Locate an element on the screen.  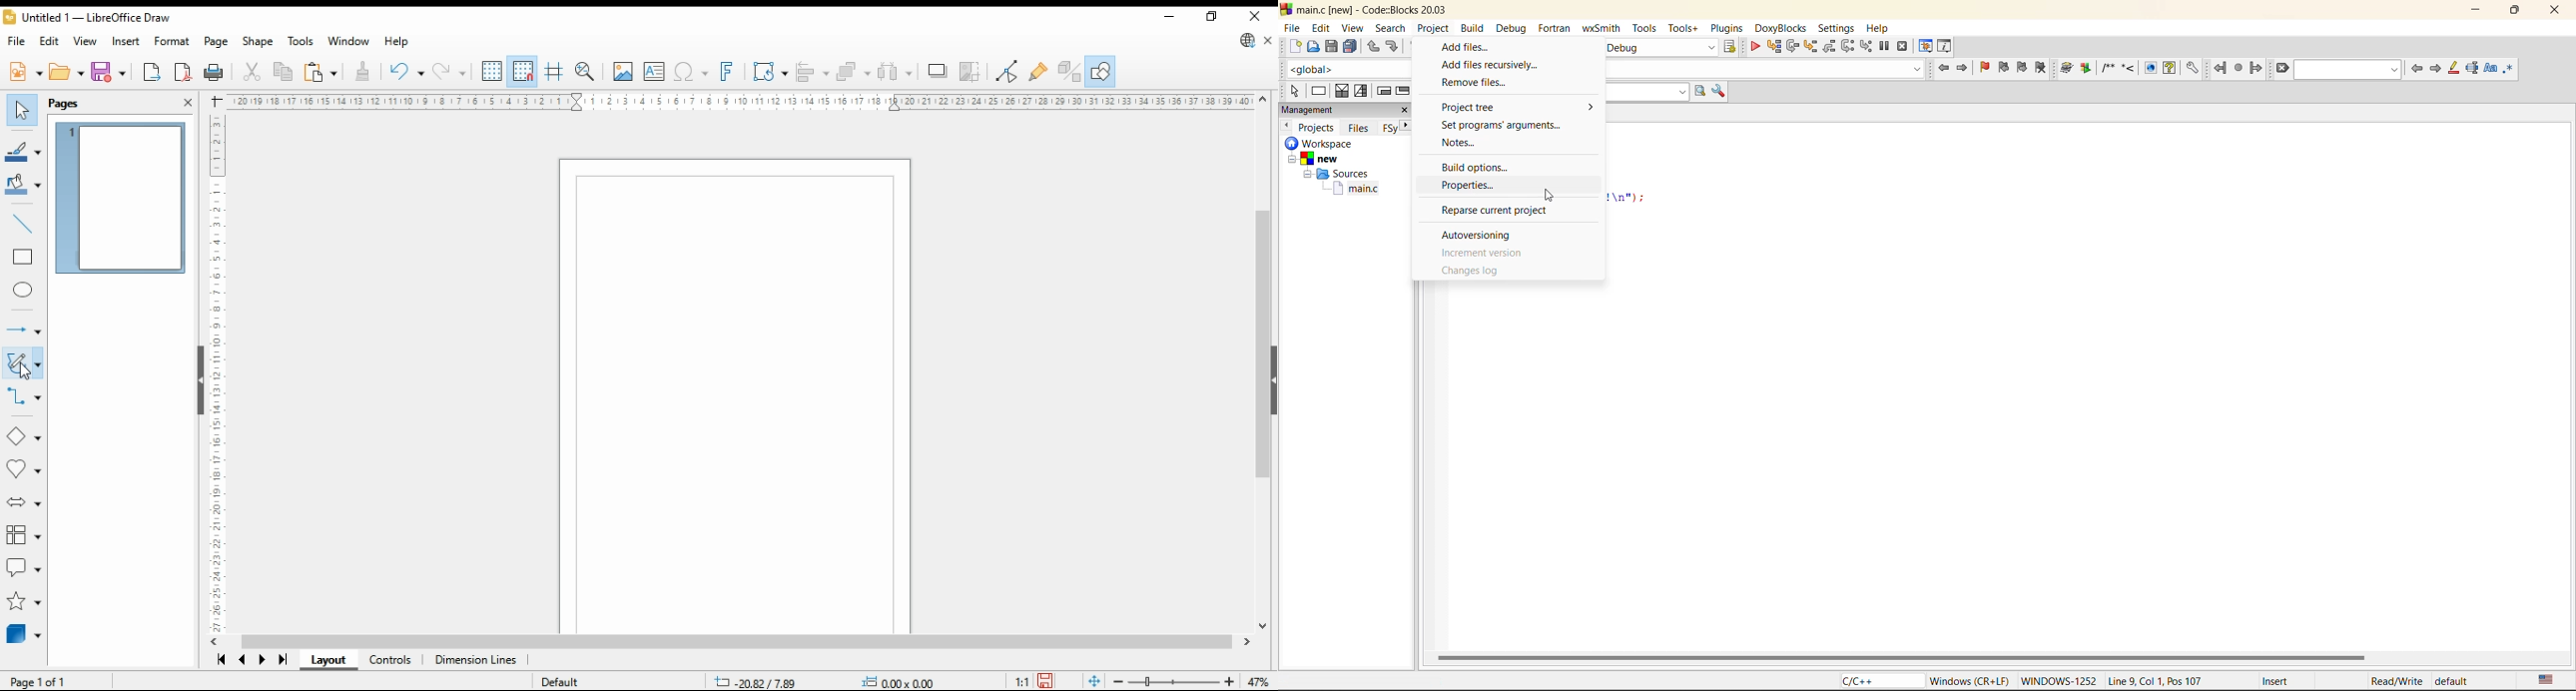
Line 9, Col 1, Pos 107 is located at coordinates (2174, 680).